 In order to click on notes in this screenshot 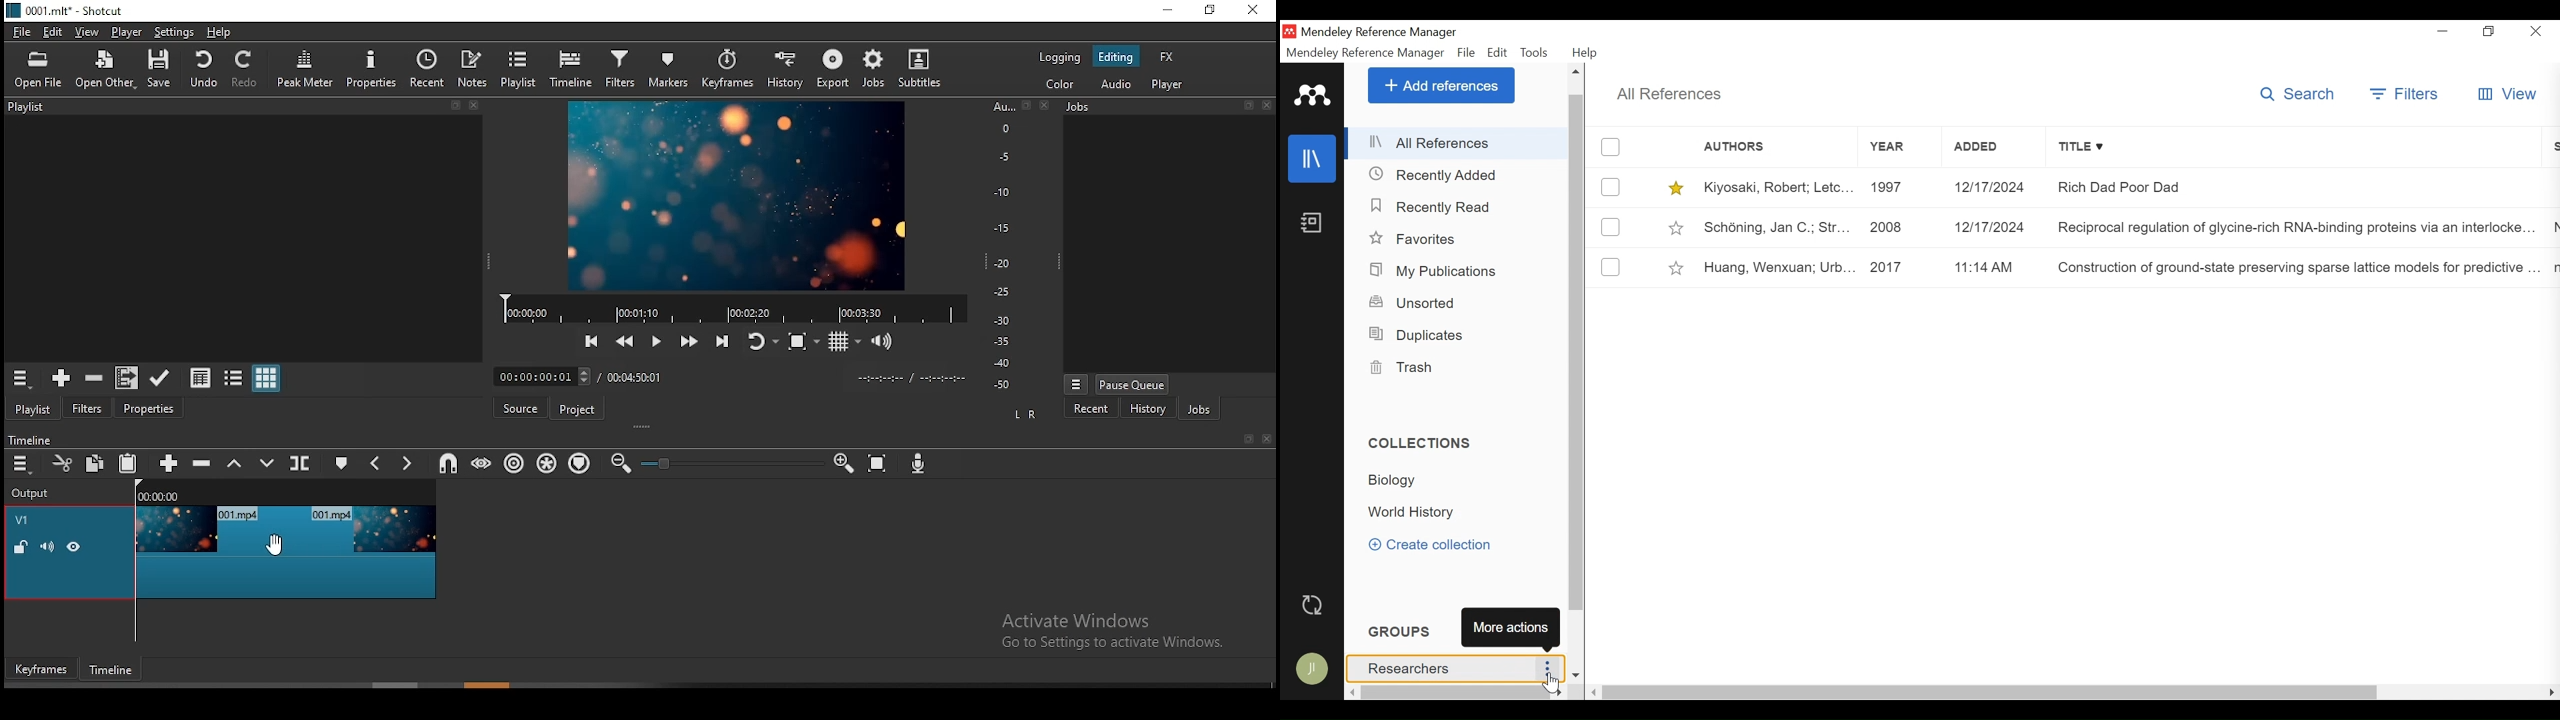, I will do `click(475, 68)`.